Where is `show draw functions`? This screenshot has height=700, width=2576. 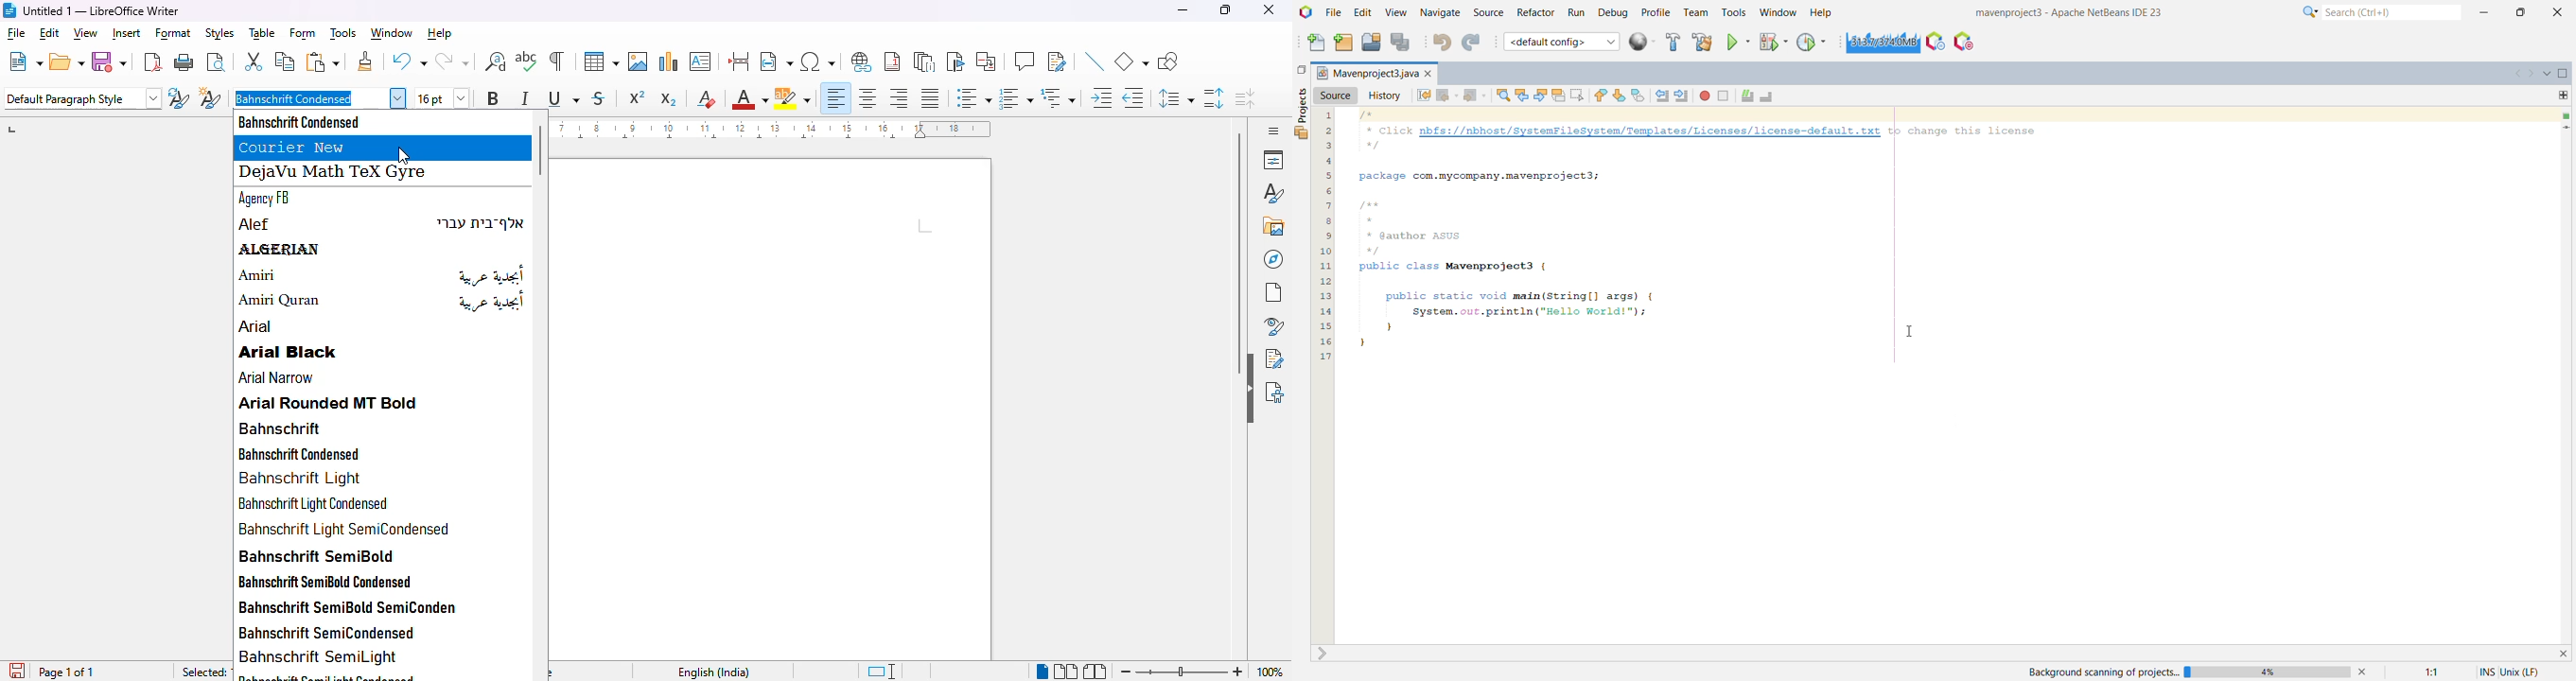
show draw functions is located at coordinates (1166, 61).